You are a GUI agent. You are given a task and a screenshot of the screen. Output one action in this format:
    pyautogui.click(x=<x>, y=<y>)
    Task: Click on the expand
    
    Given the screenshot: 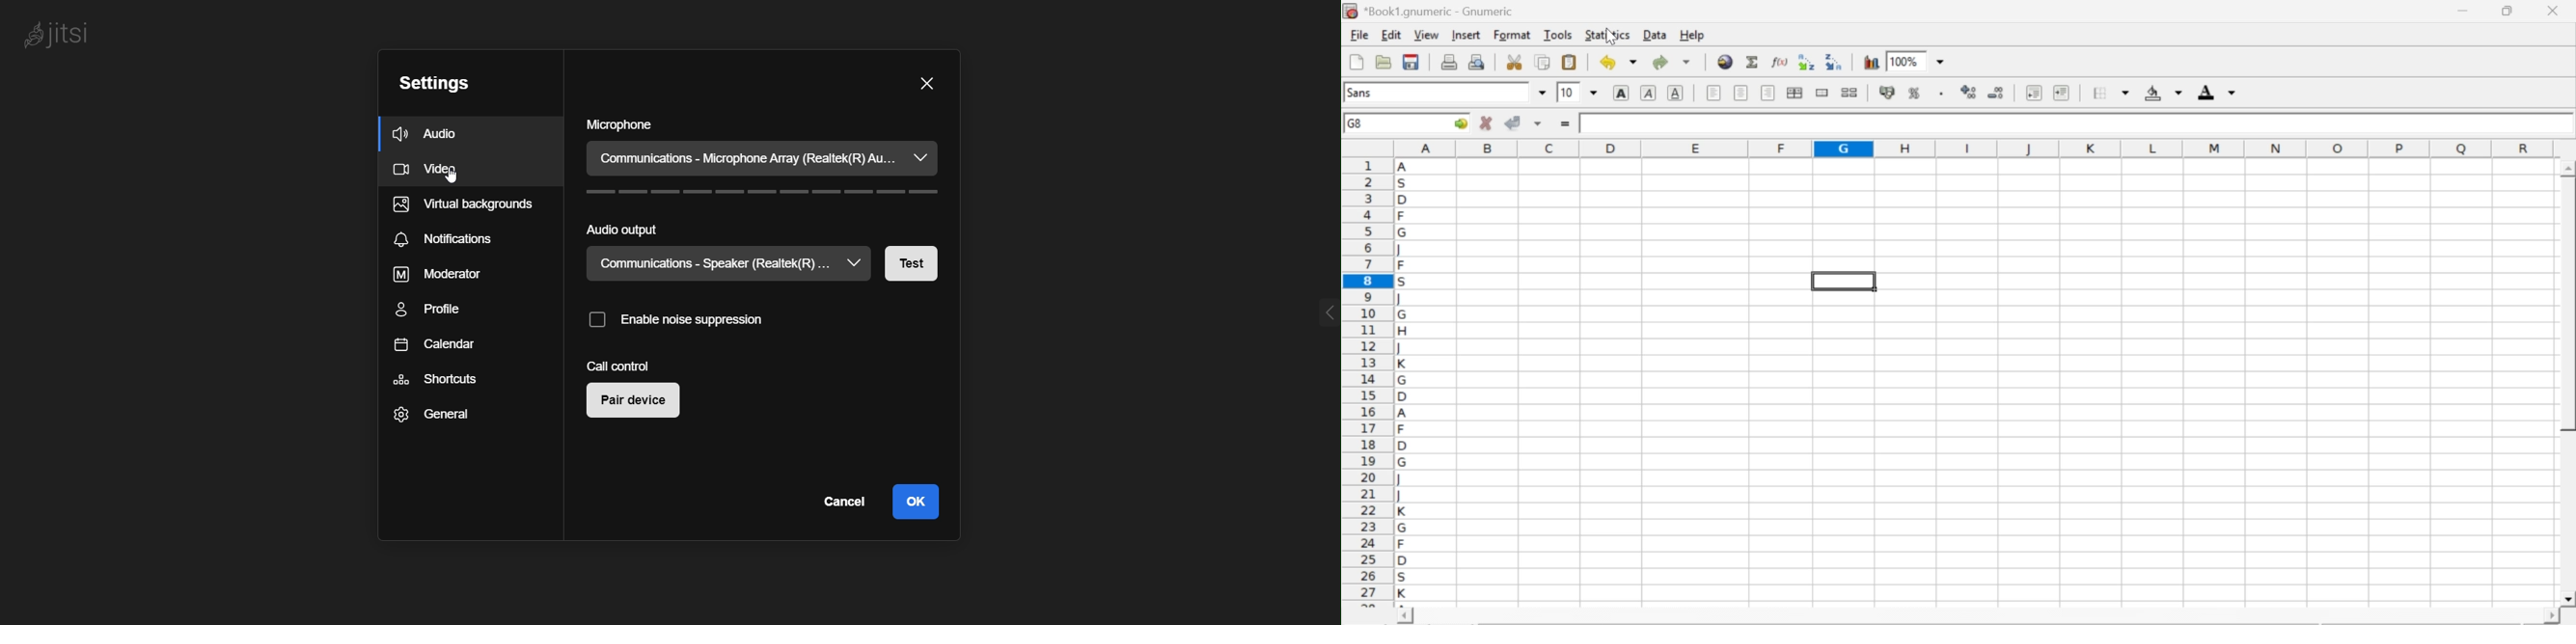 What is the action you would take?
    pyautogui.click(x=1323, y=310)
    